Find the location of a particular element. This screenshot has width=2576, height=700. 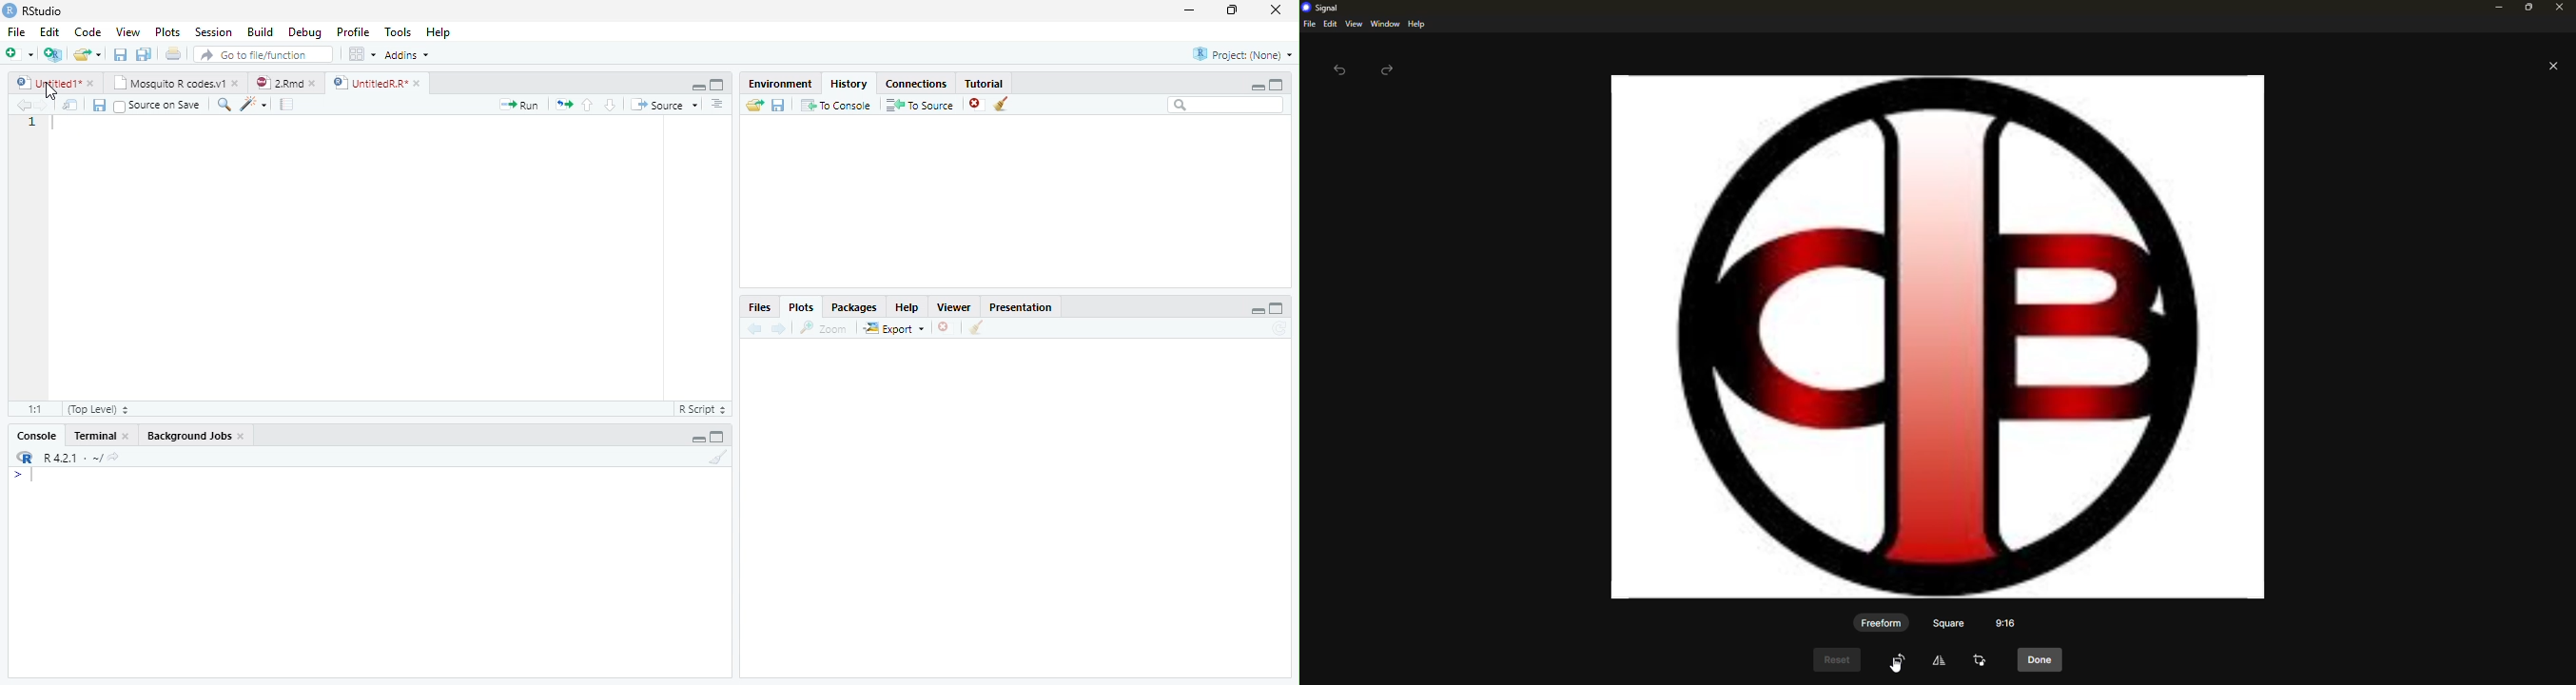

Save  is located at coordinates (124, 56).